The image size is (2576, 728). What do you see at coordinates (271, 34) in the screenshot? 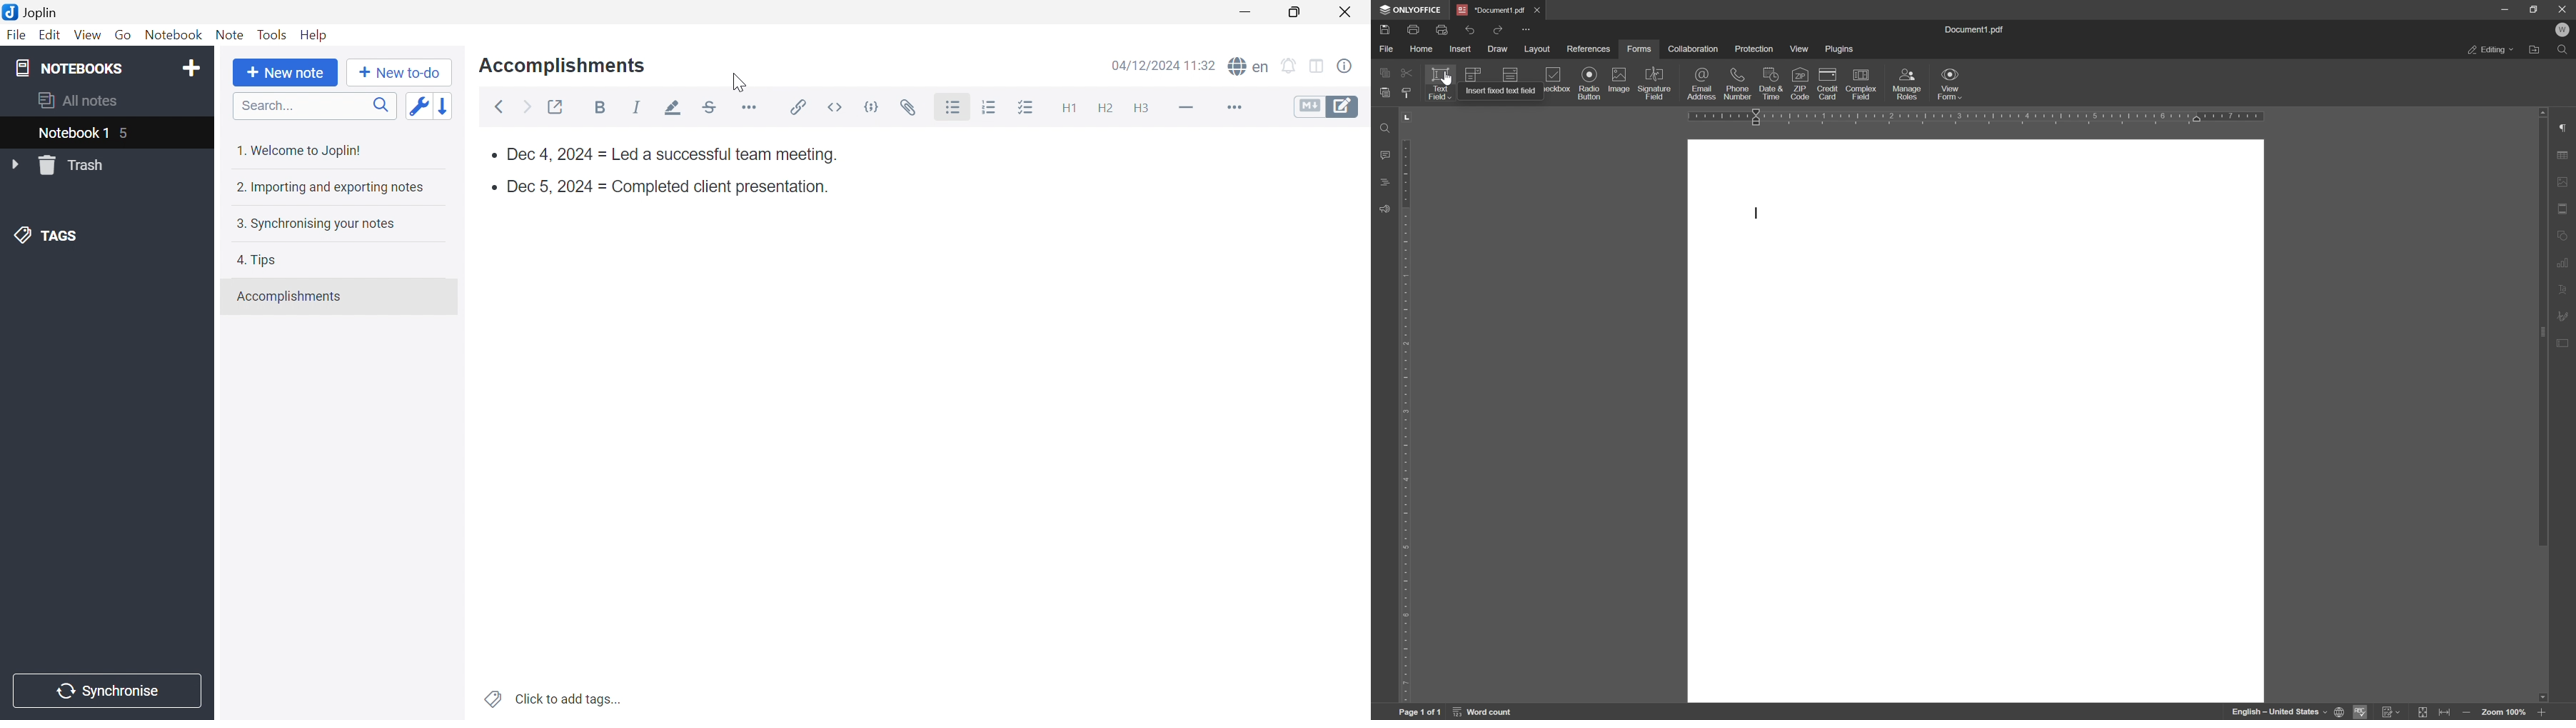
I see `Tools` at bounding box center [271, 34].